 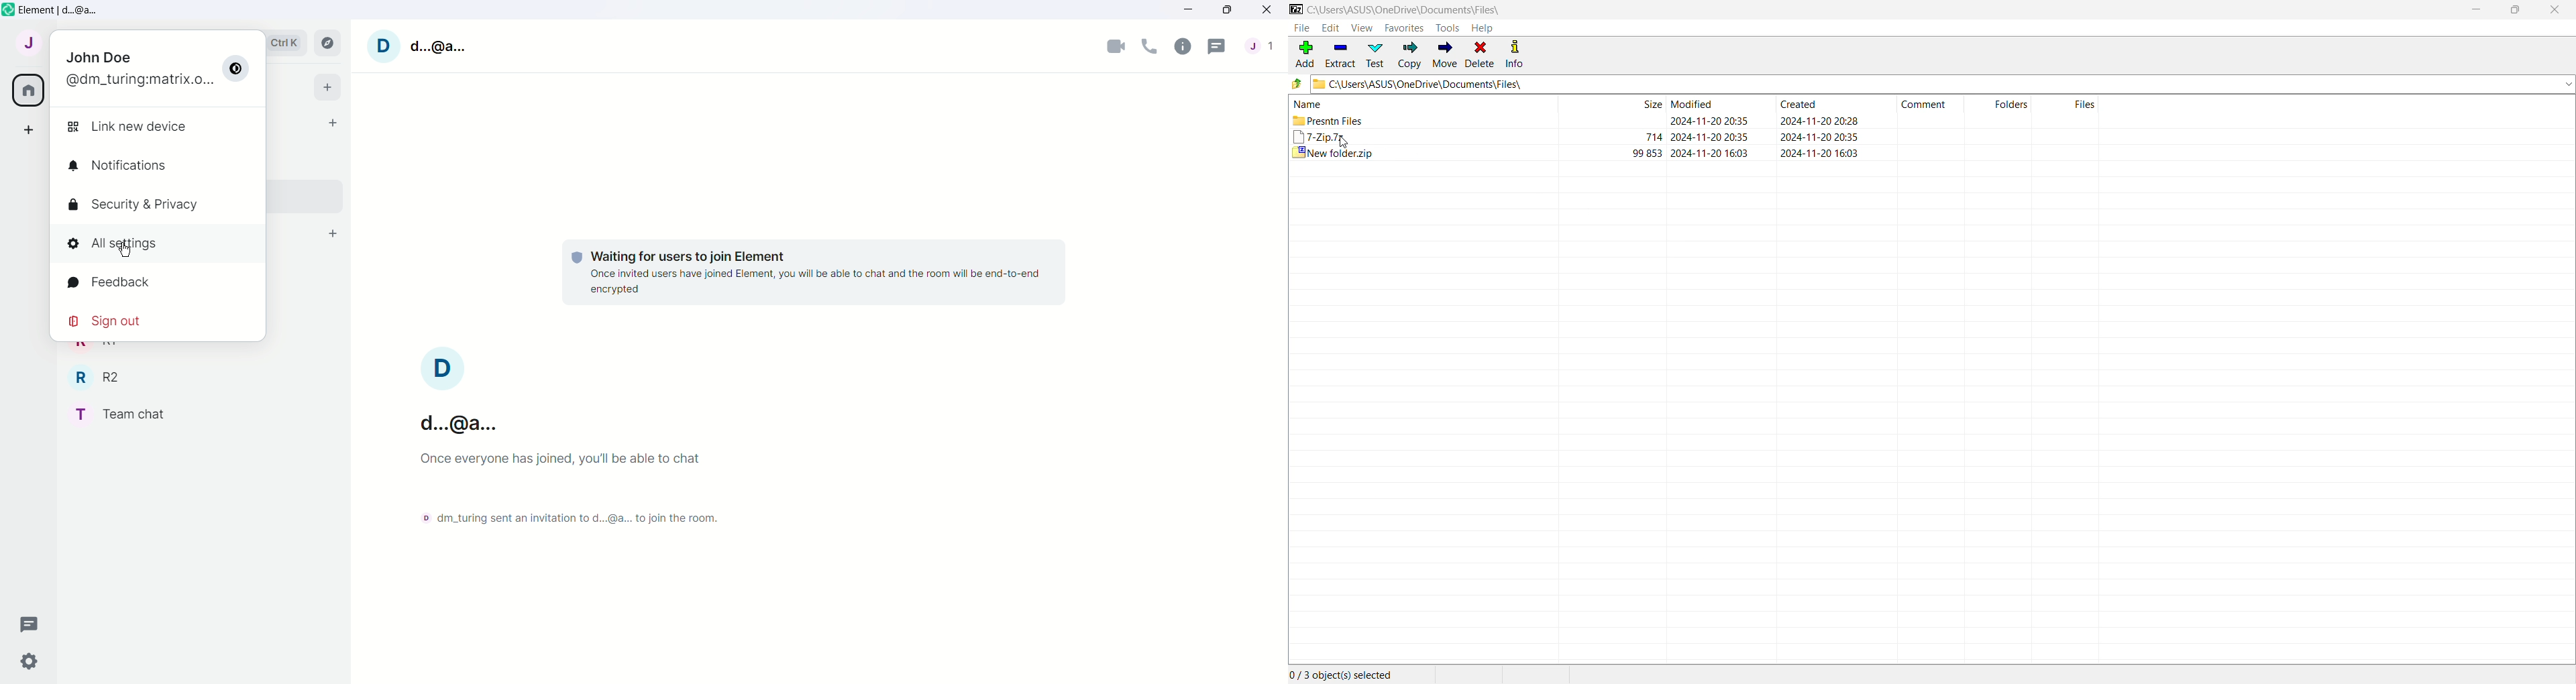 I want to click on Notifications, so click(x=158, y=166).